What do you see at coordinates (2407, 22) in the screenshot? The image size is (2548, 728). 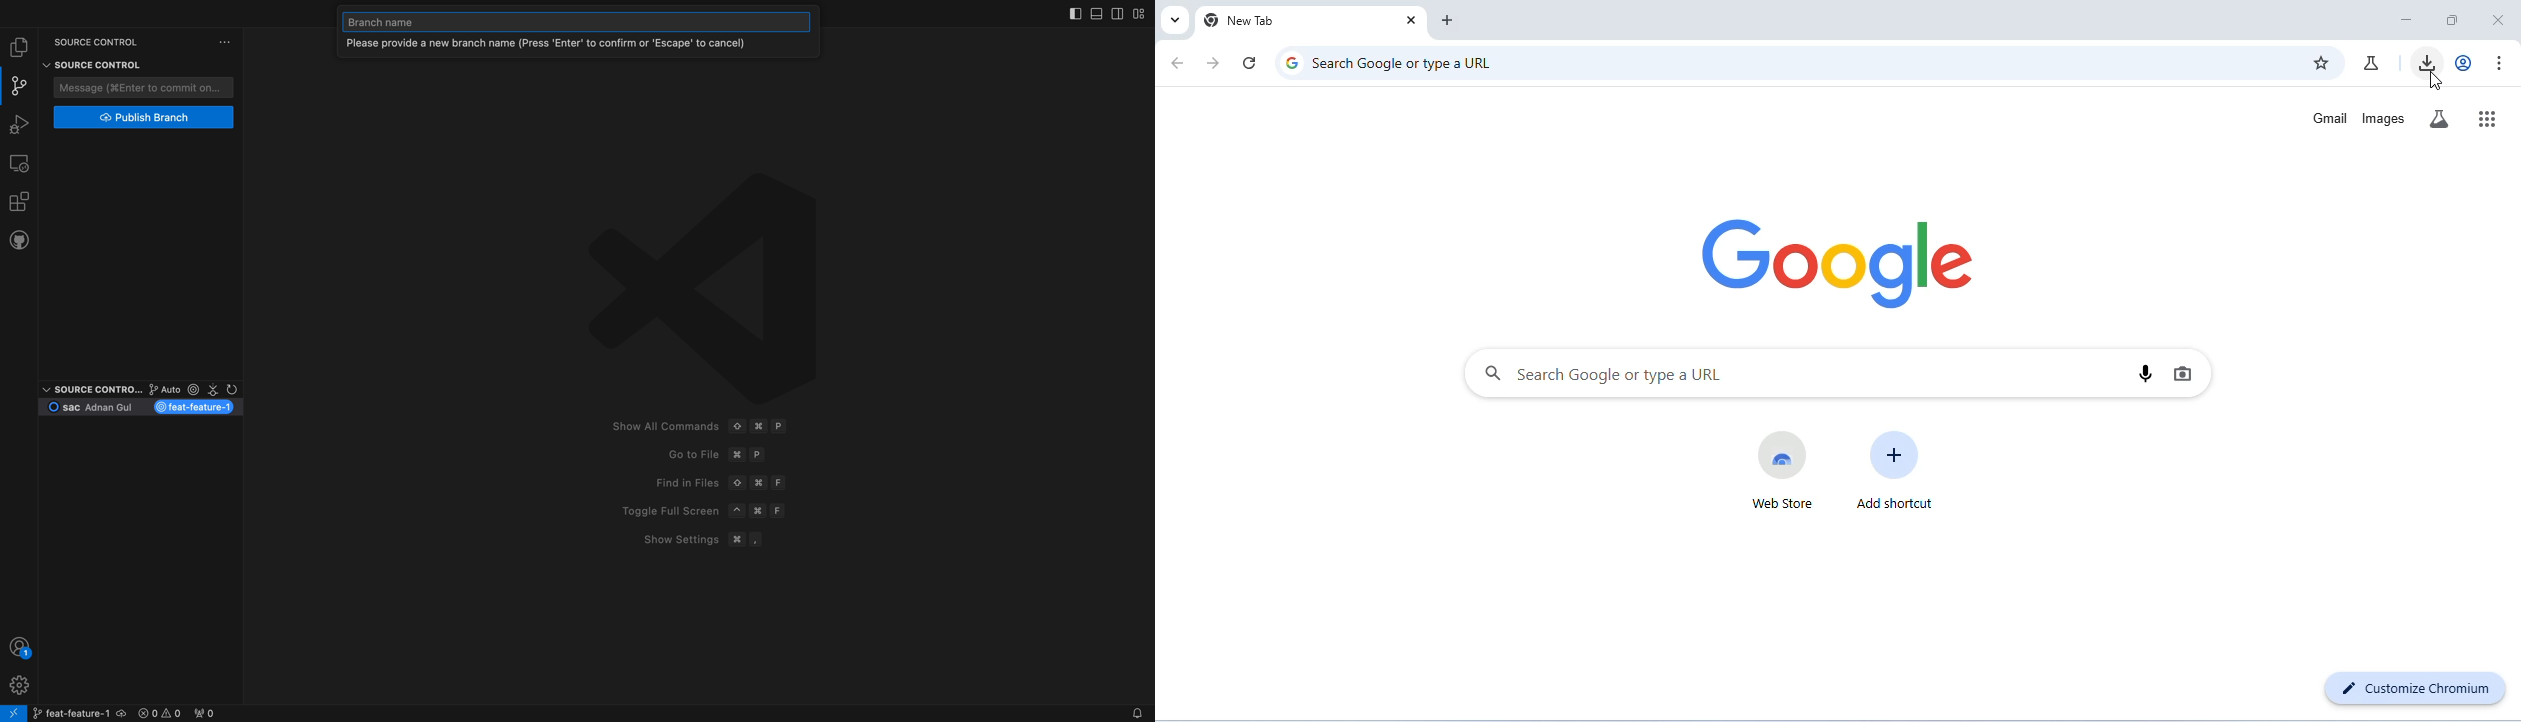 I see `minimize` at bounding box center [2407, 22].